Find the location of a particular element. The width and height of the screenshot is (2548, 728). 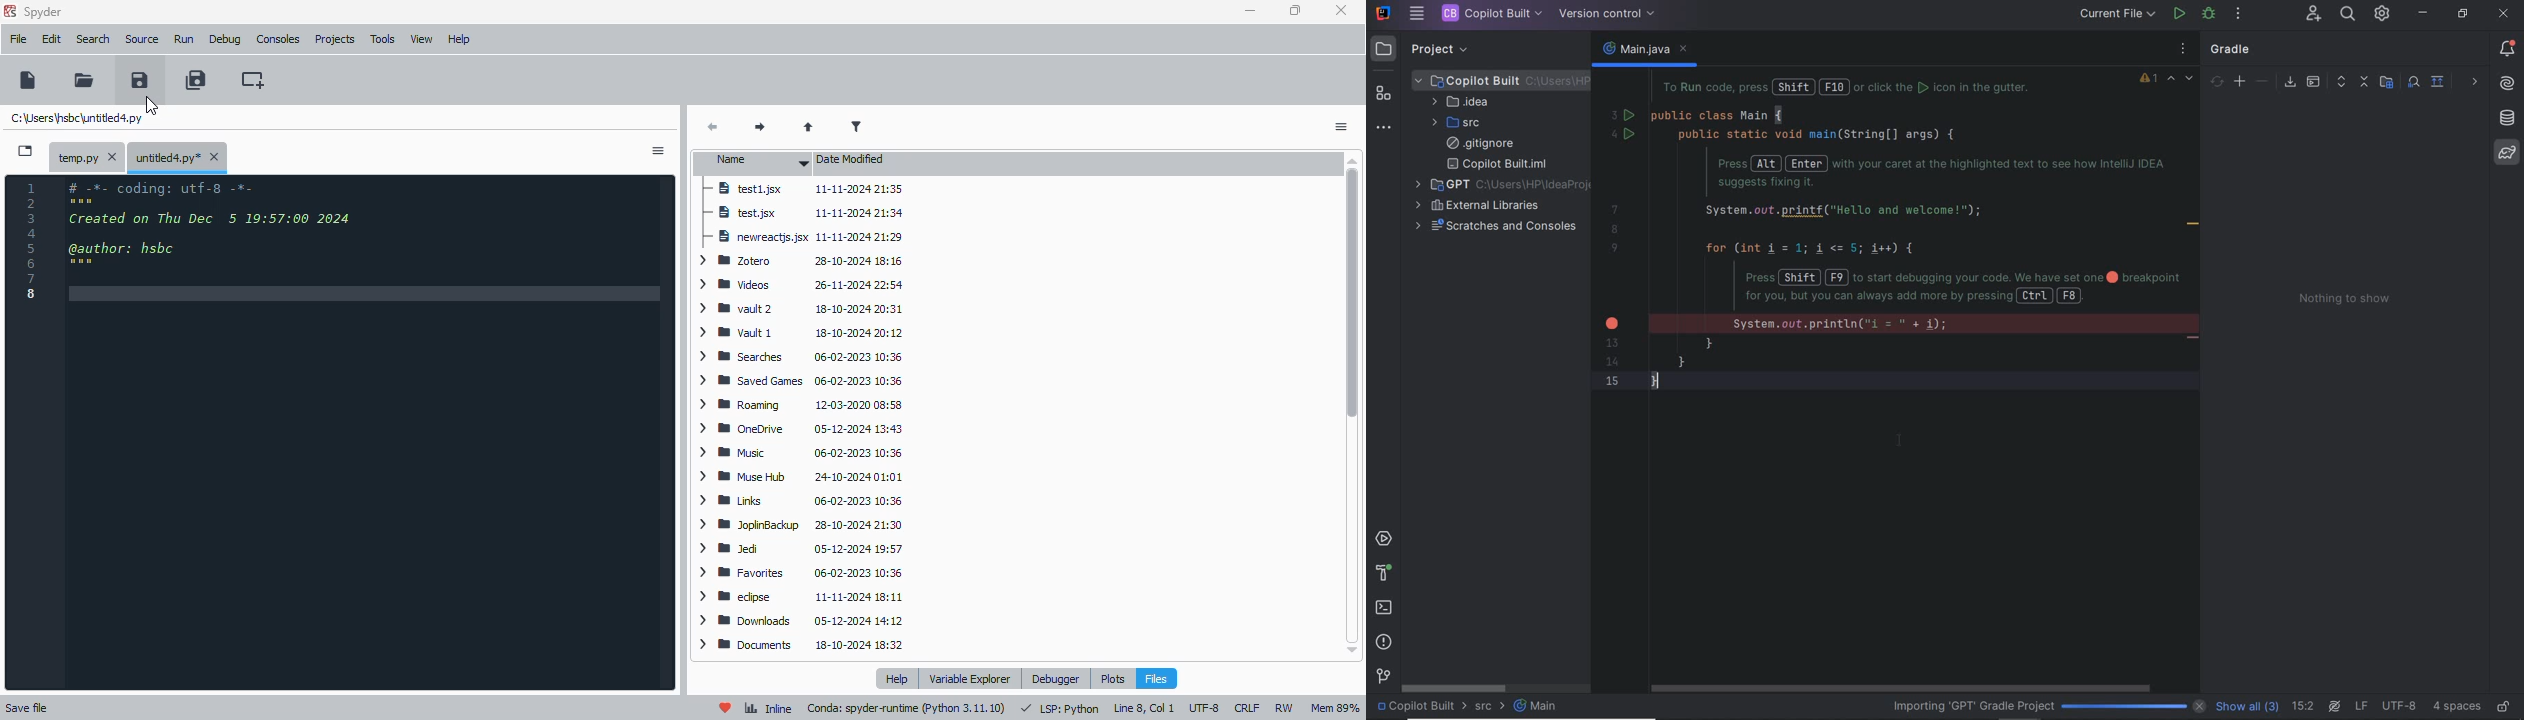

spyder is located at coordinates (44, 12).